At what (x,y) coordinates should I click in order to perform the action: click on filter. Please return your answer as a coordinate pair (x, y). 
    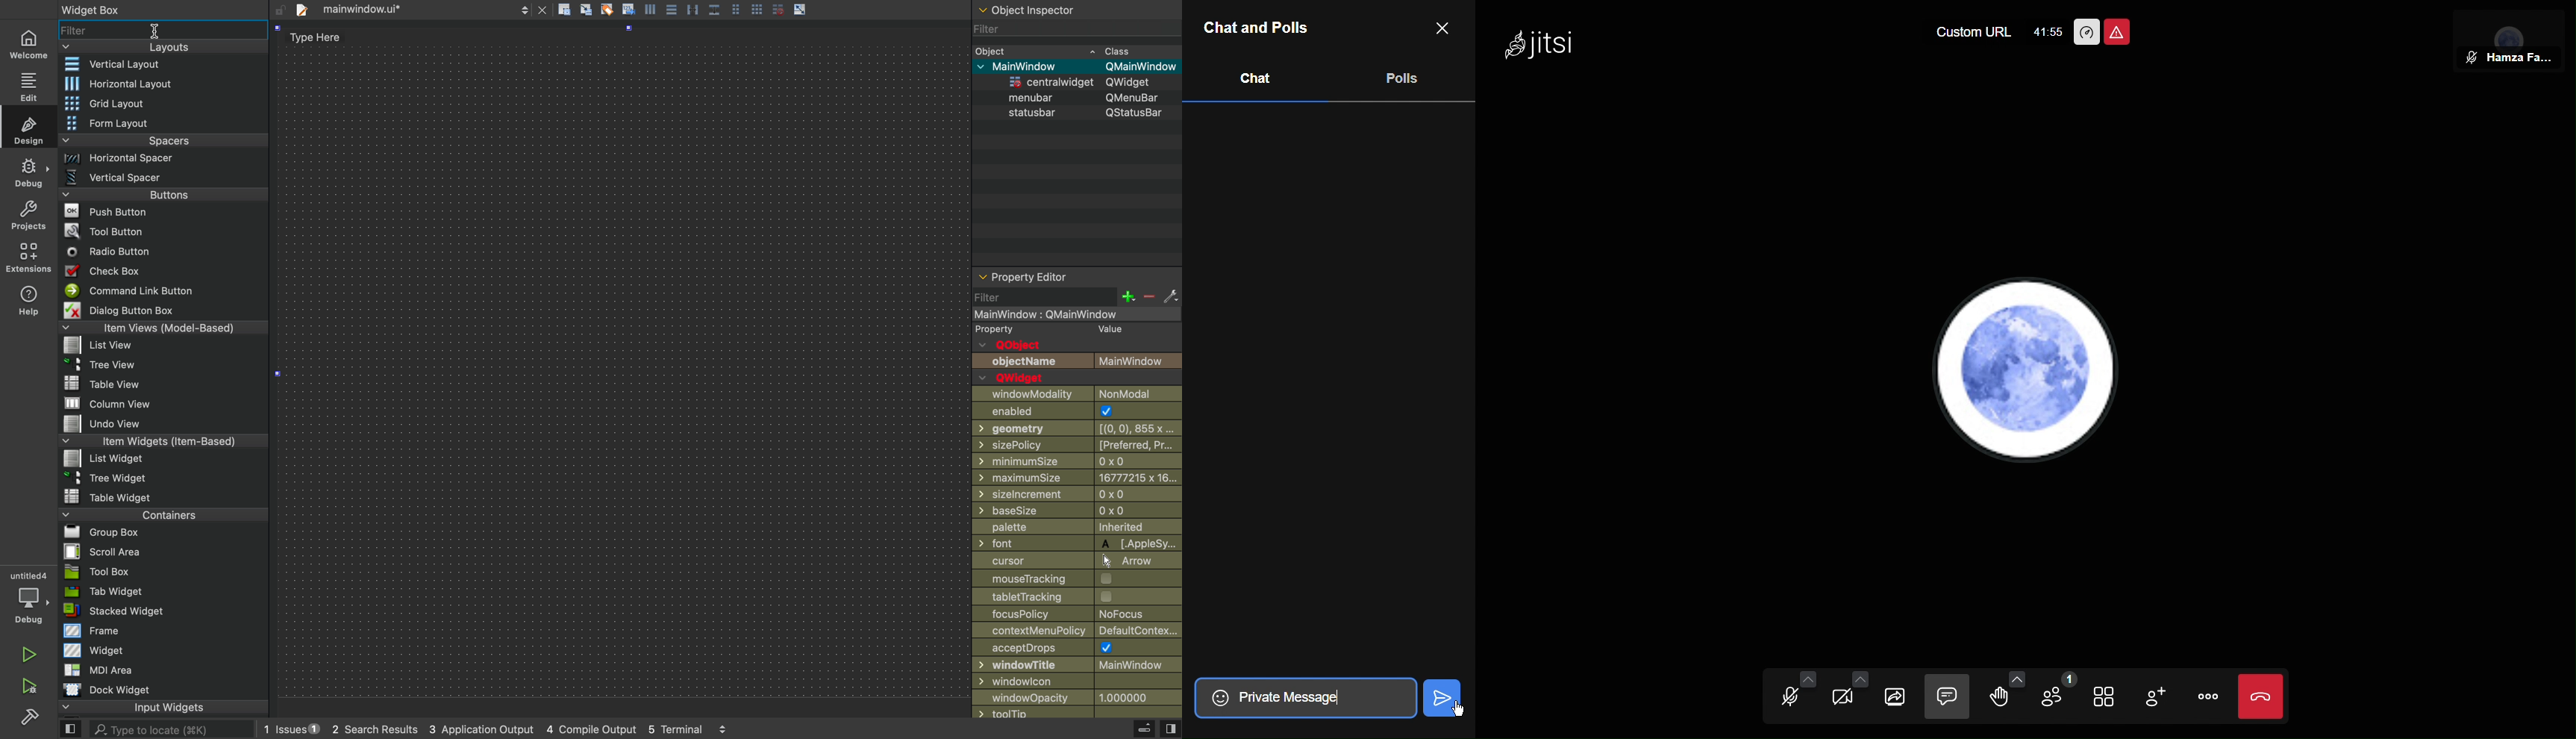
    Looking at the image, I should click on (1077, 297).